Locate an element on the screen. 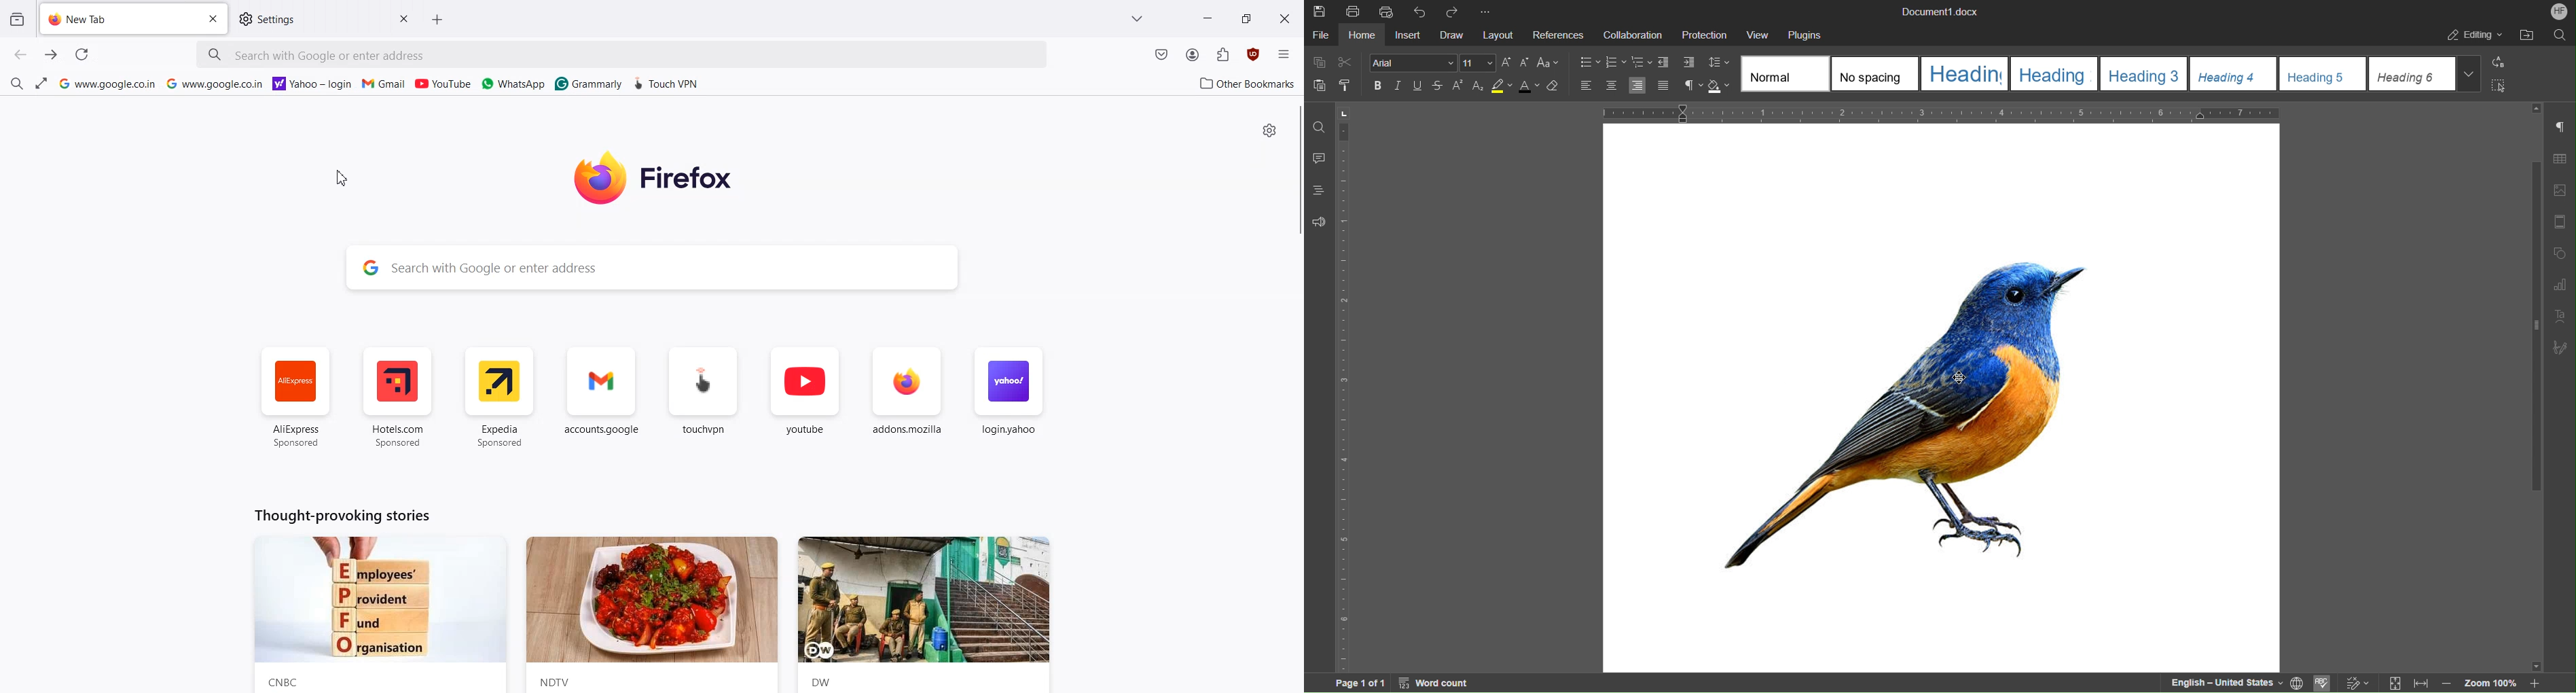  Horizontal Ruler is located at coordinates (1945, 111).